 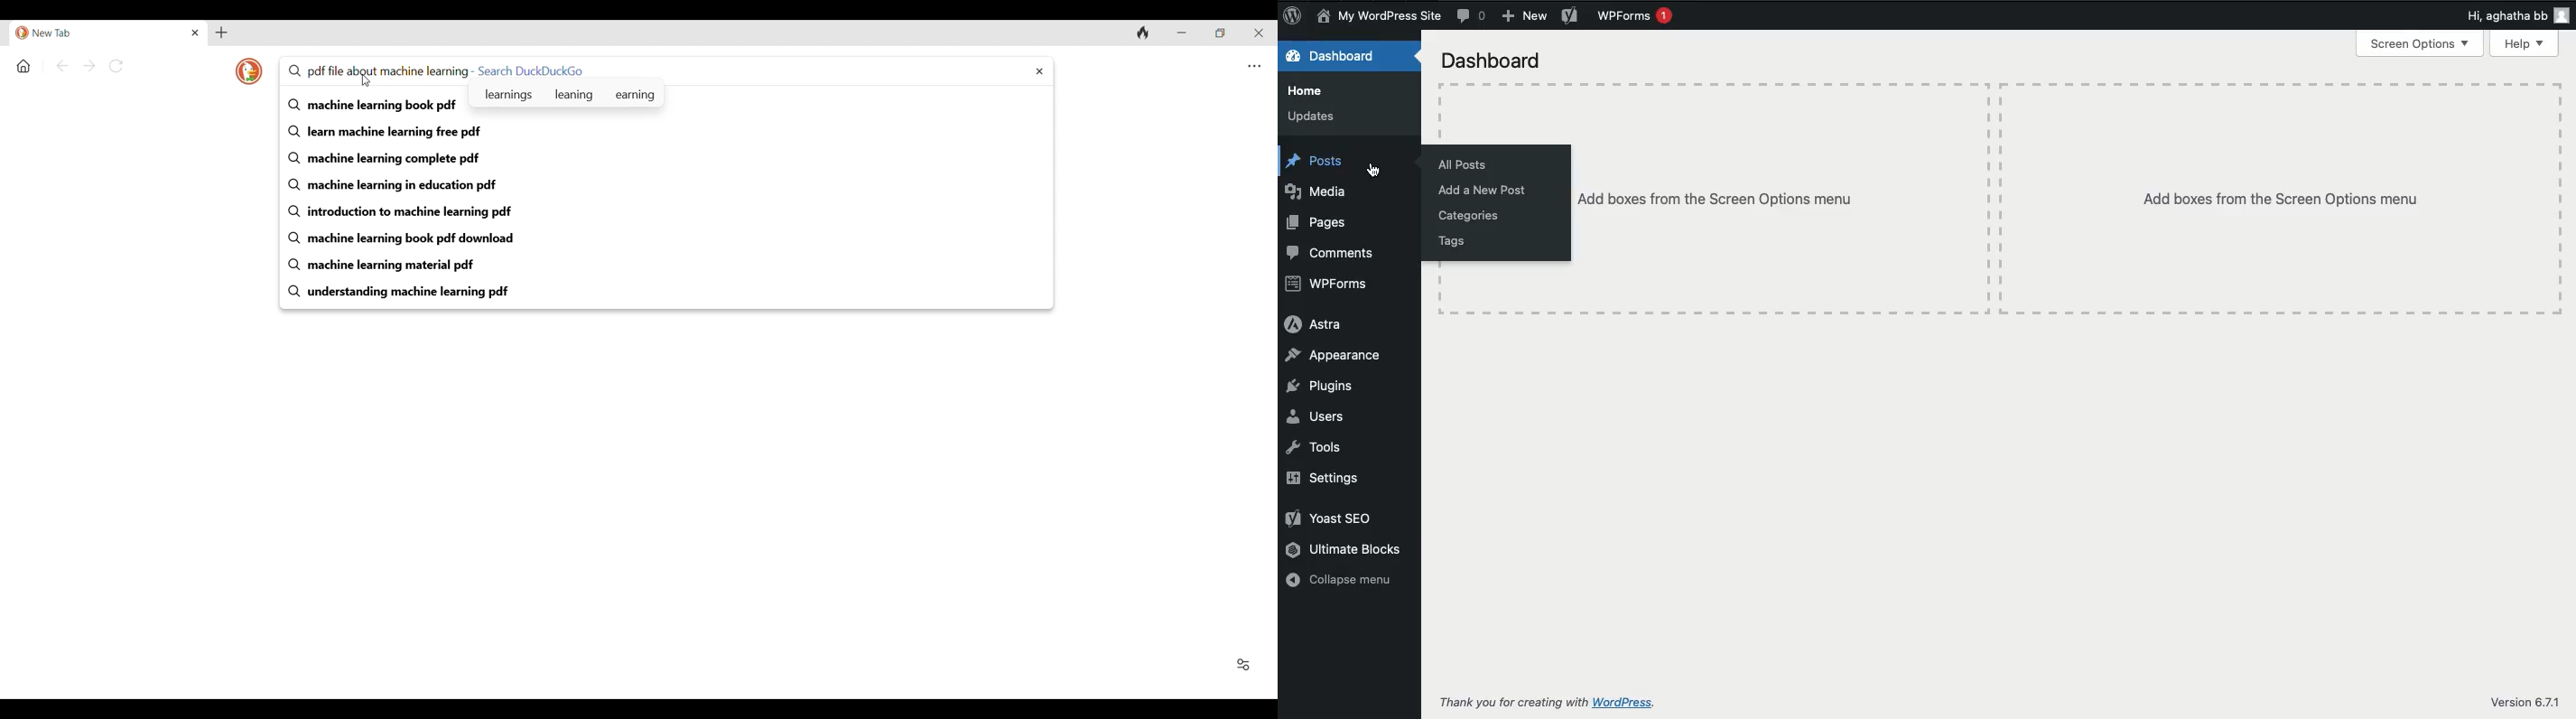 What do you see at coordinates (1472, 215) in the screenshot?
I see `Categories` at bounding box center [1472, 215].